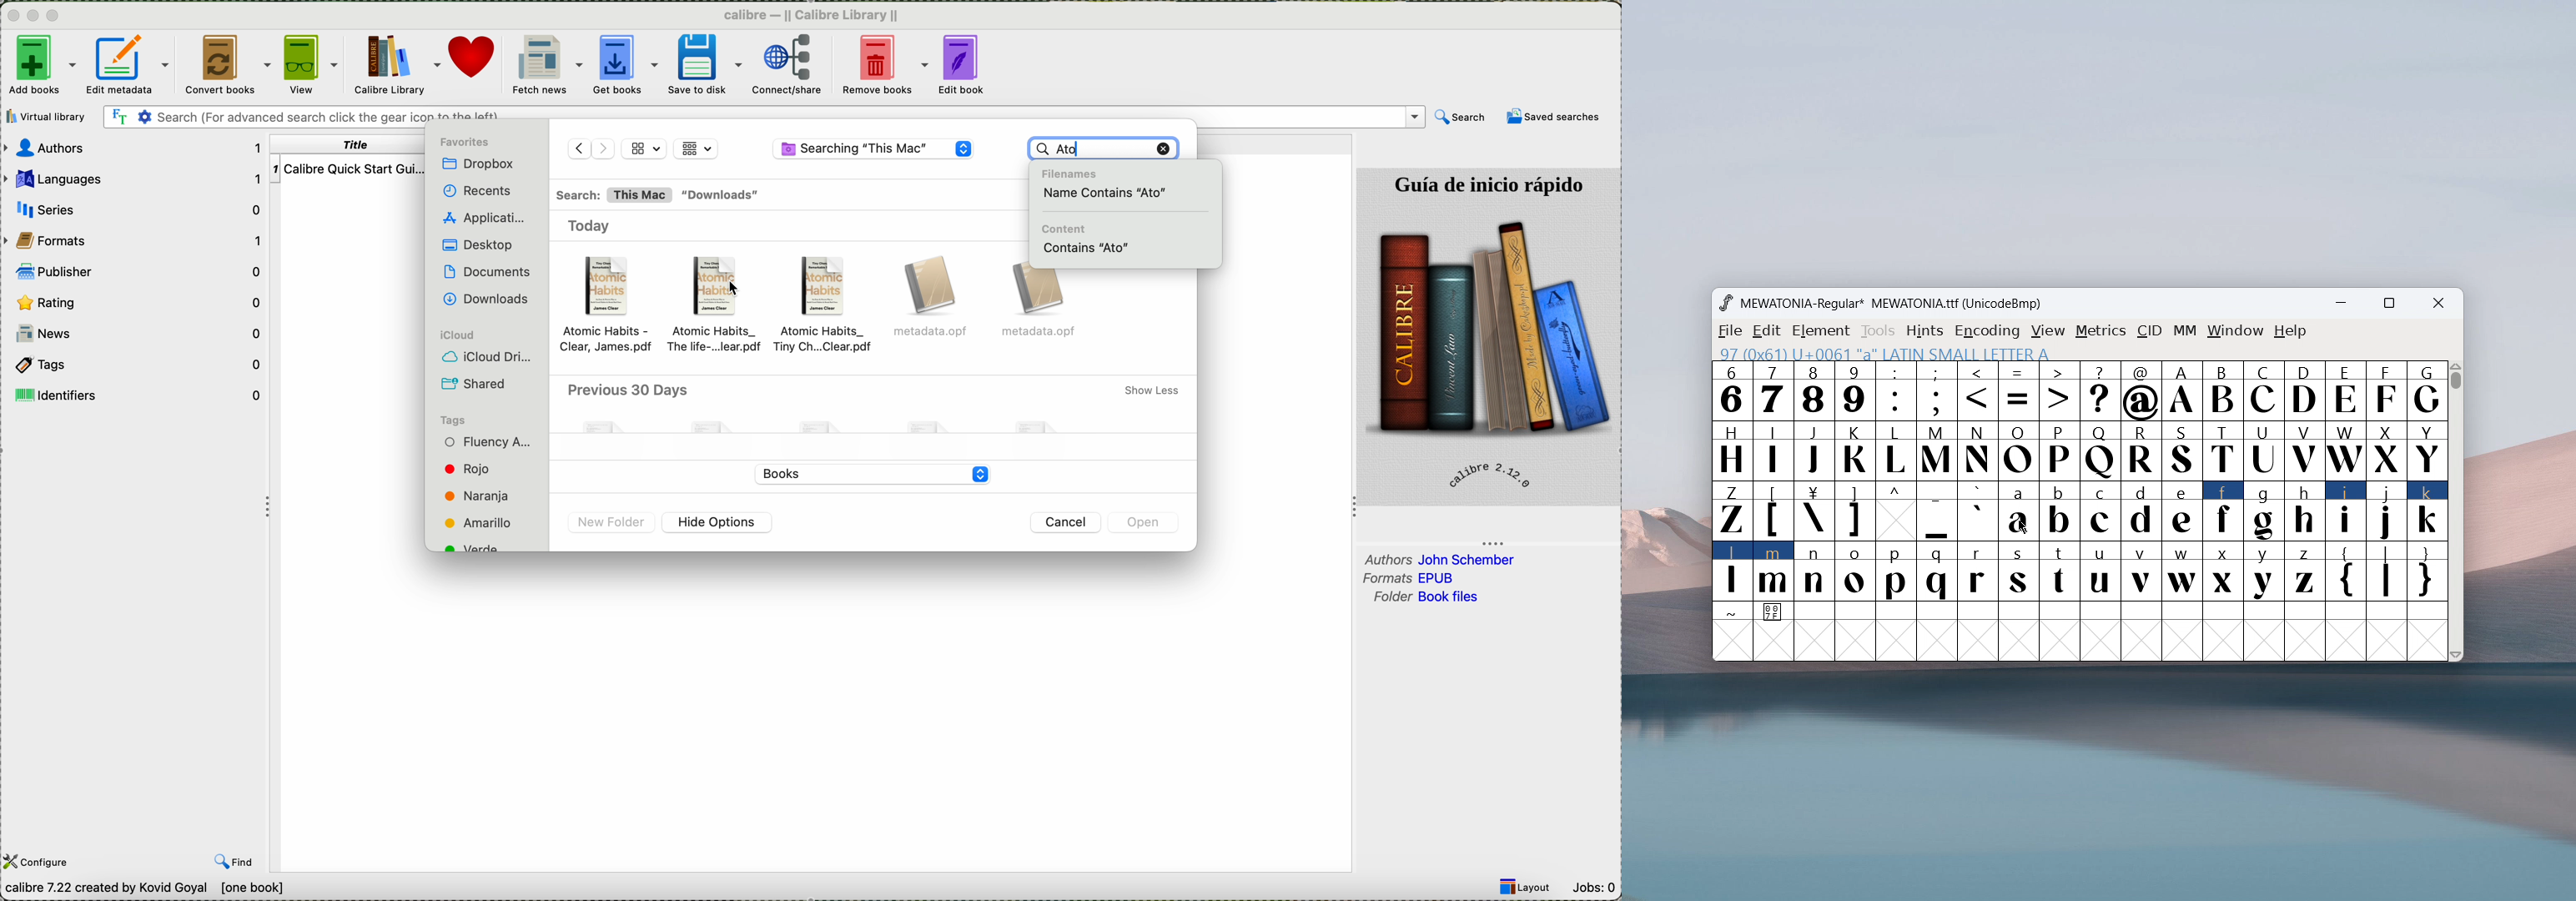  I want to click on favorites, so click(468, 142).